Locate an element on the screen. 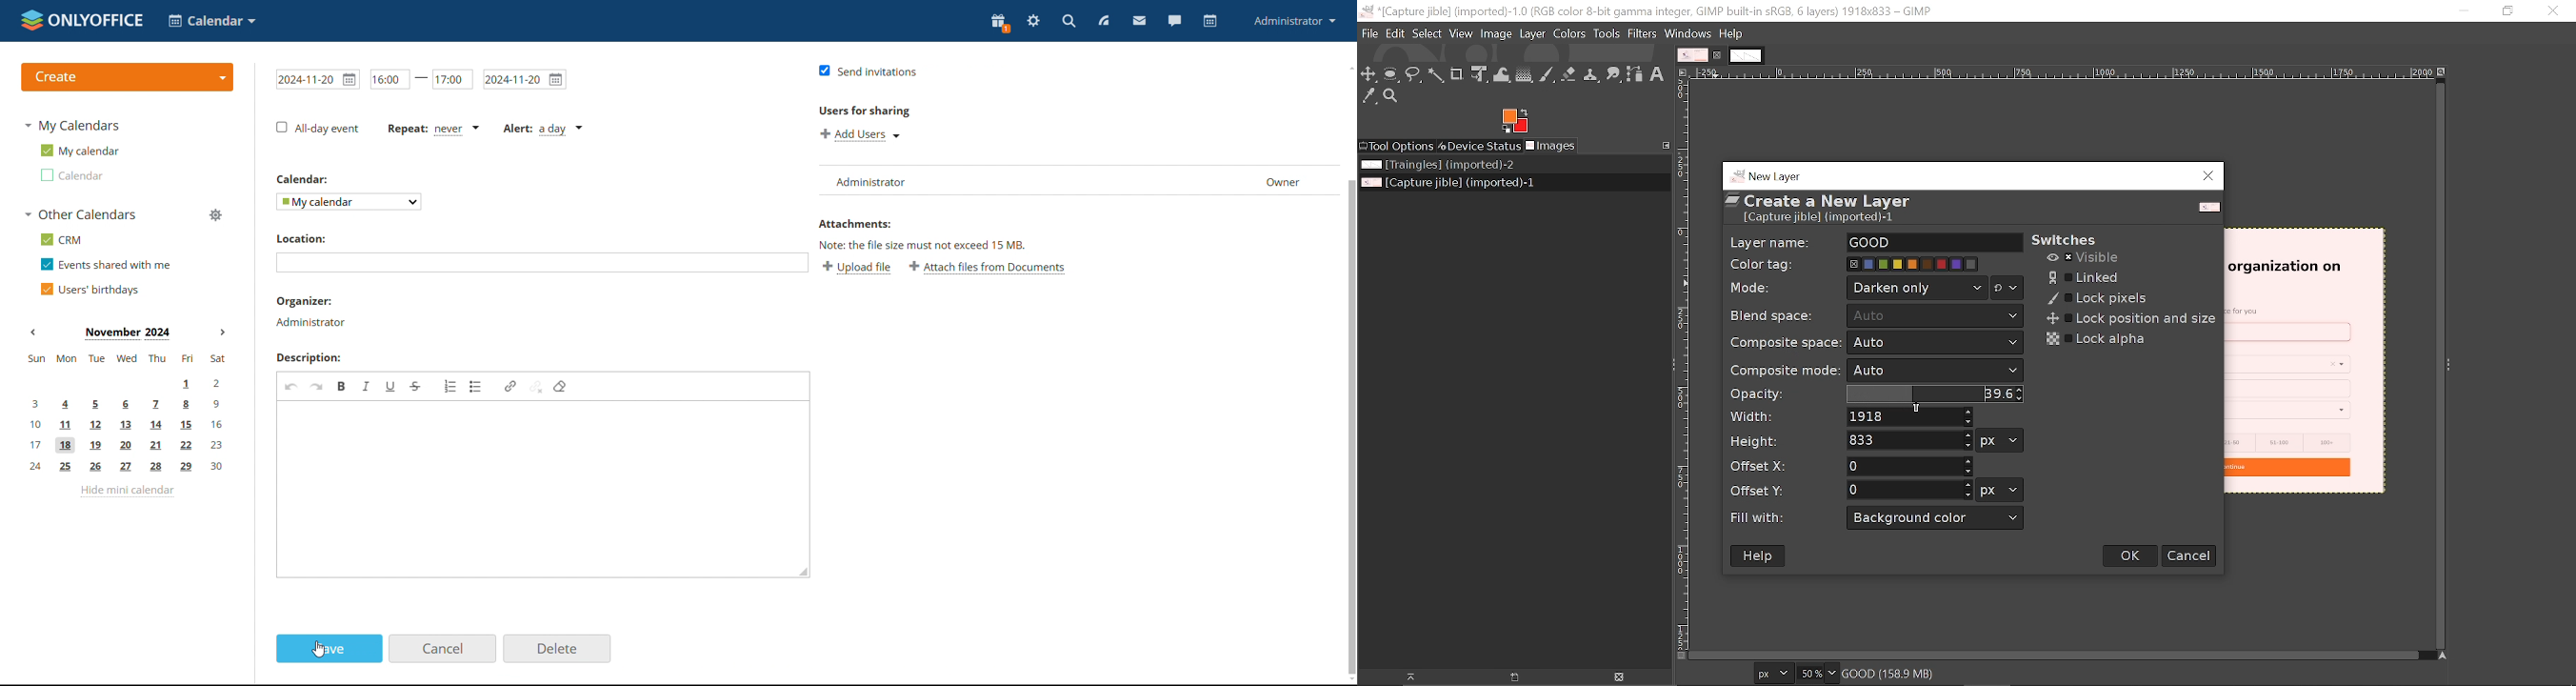 This screenshot has height=700, width=2576. Composite mode: is located at coordinates (1781, 370).